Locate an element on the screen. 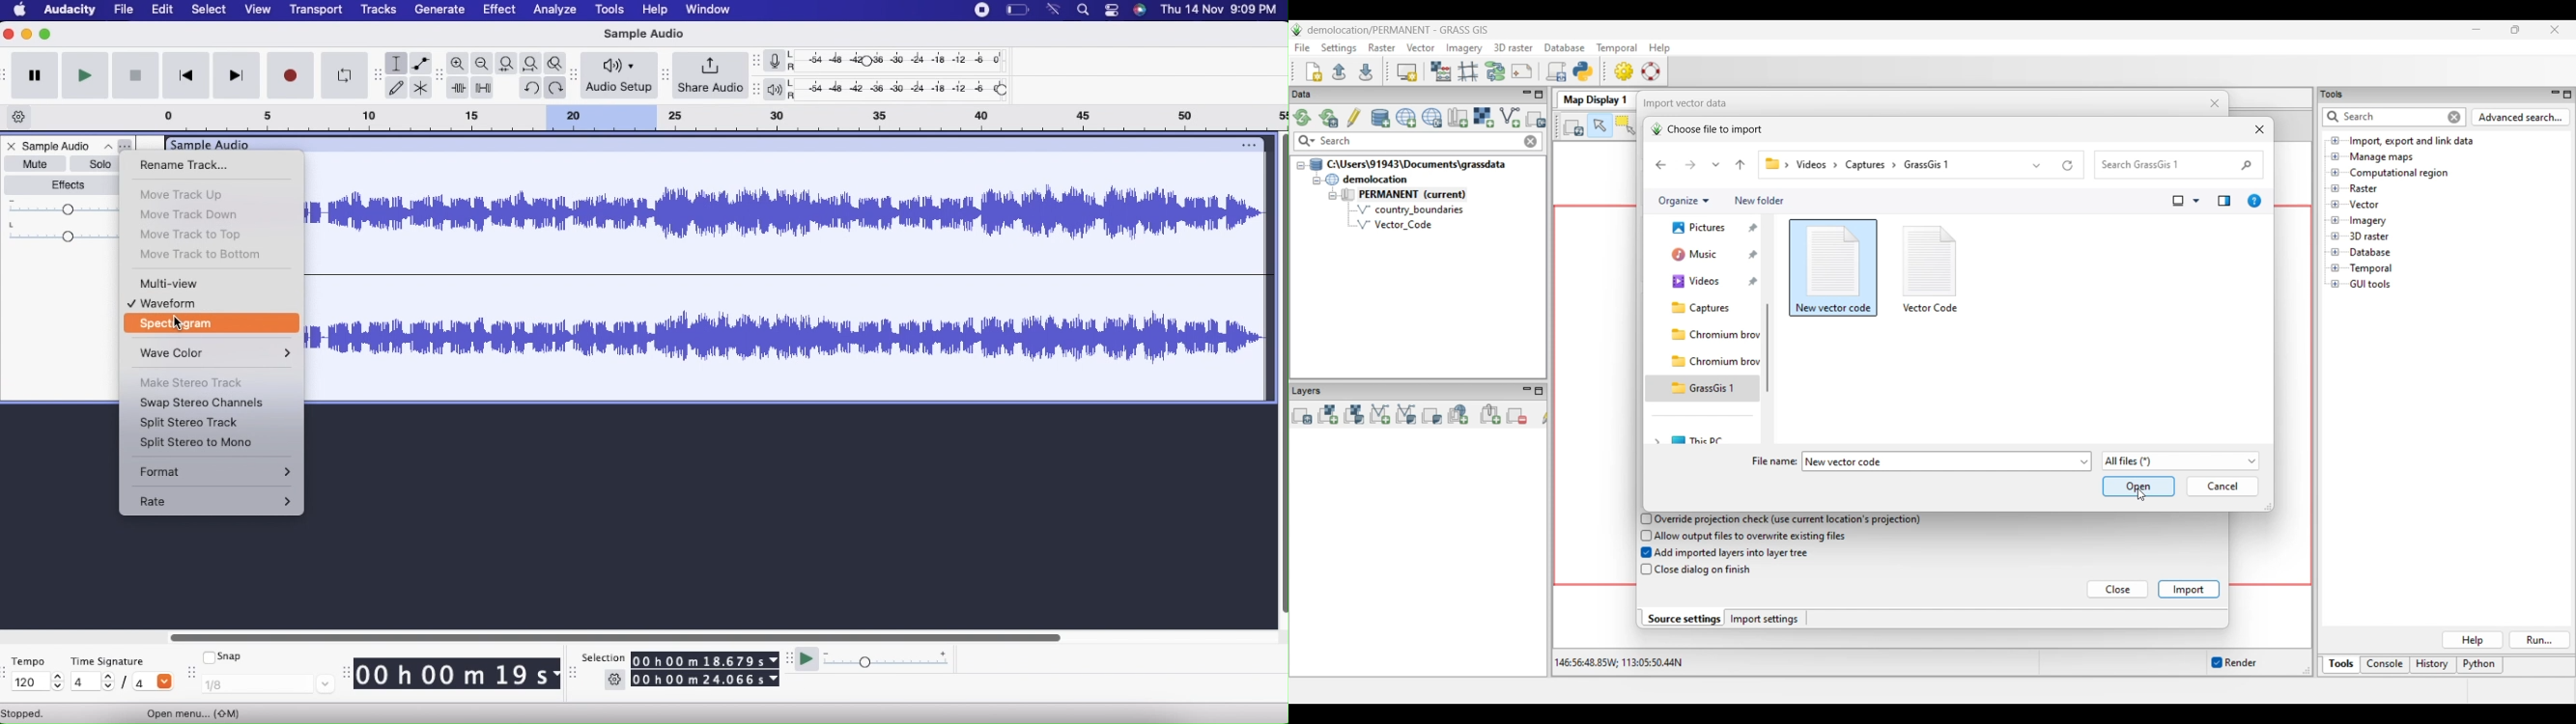 This screenshot has width=2576, height=728. Move Track to Top is located at coordinates (194, 235).